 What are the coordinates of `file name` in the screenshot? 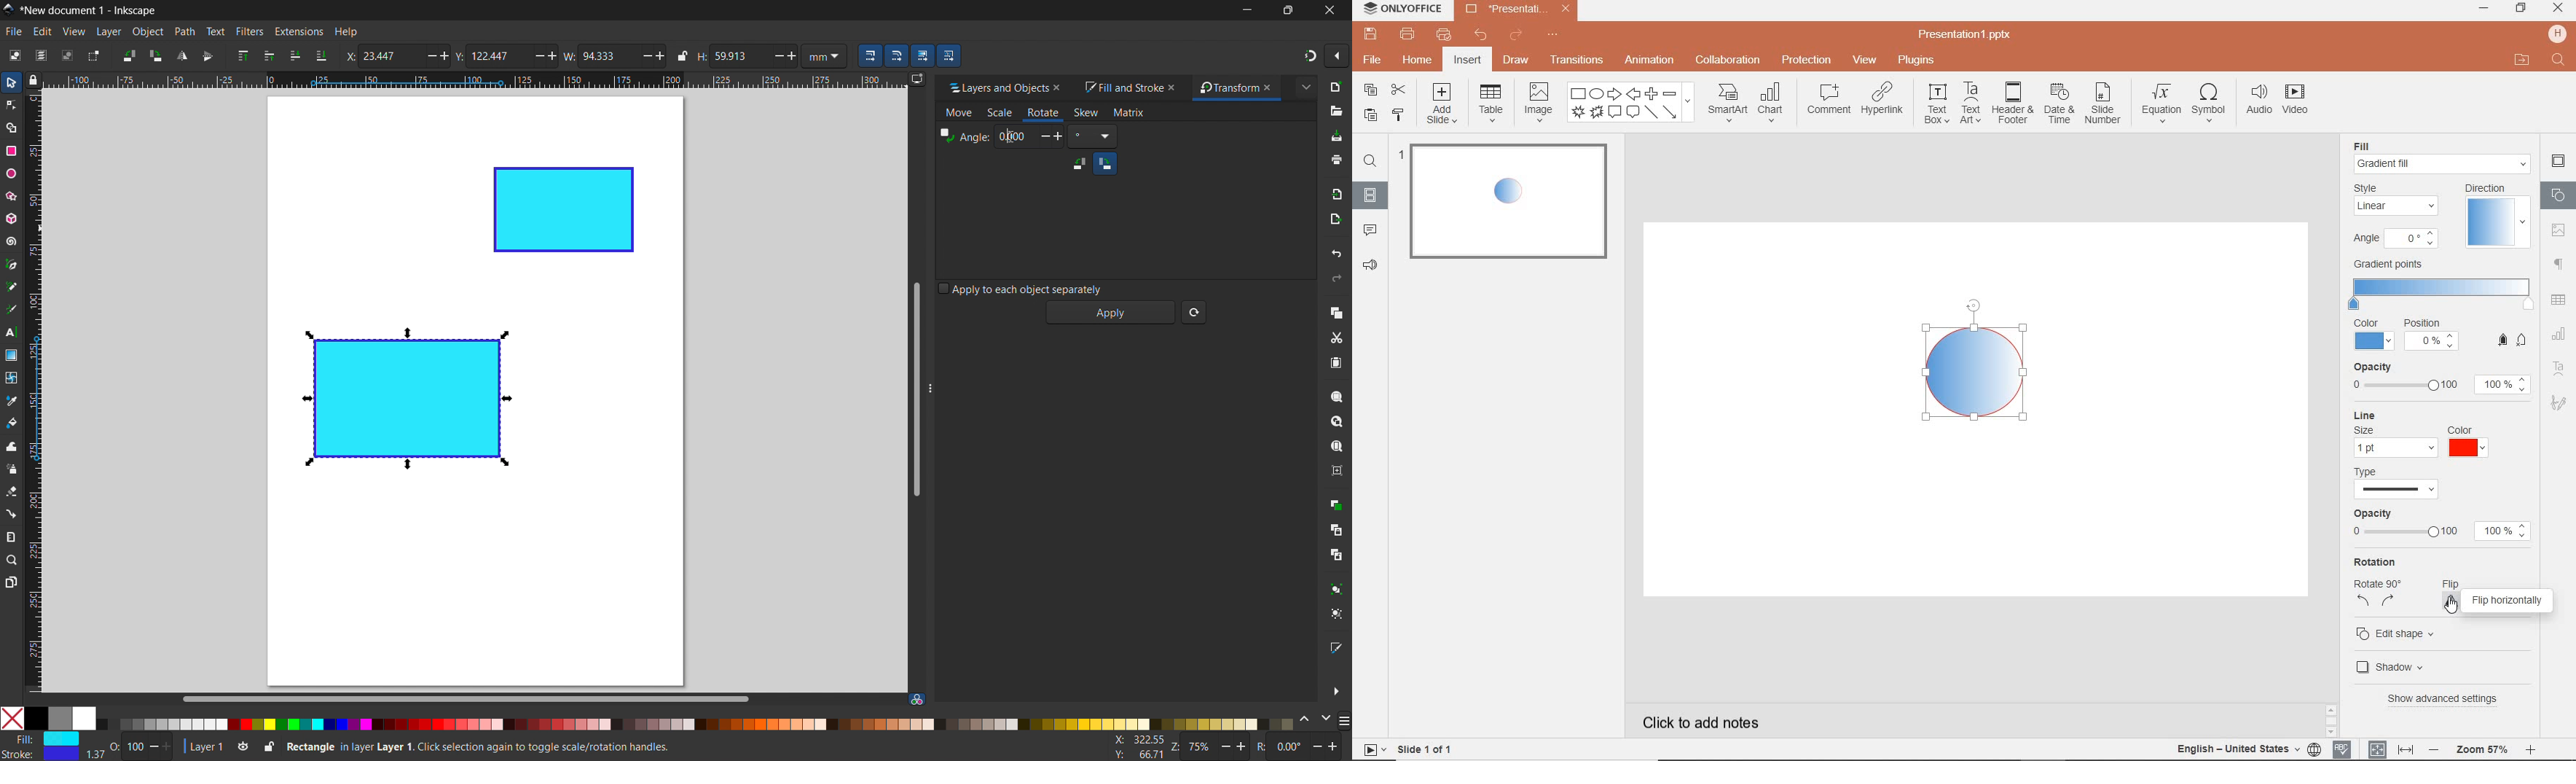 It's located at (1516, 9).